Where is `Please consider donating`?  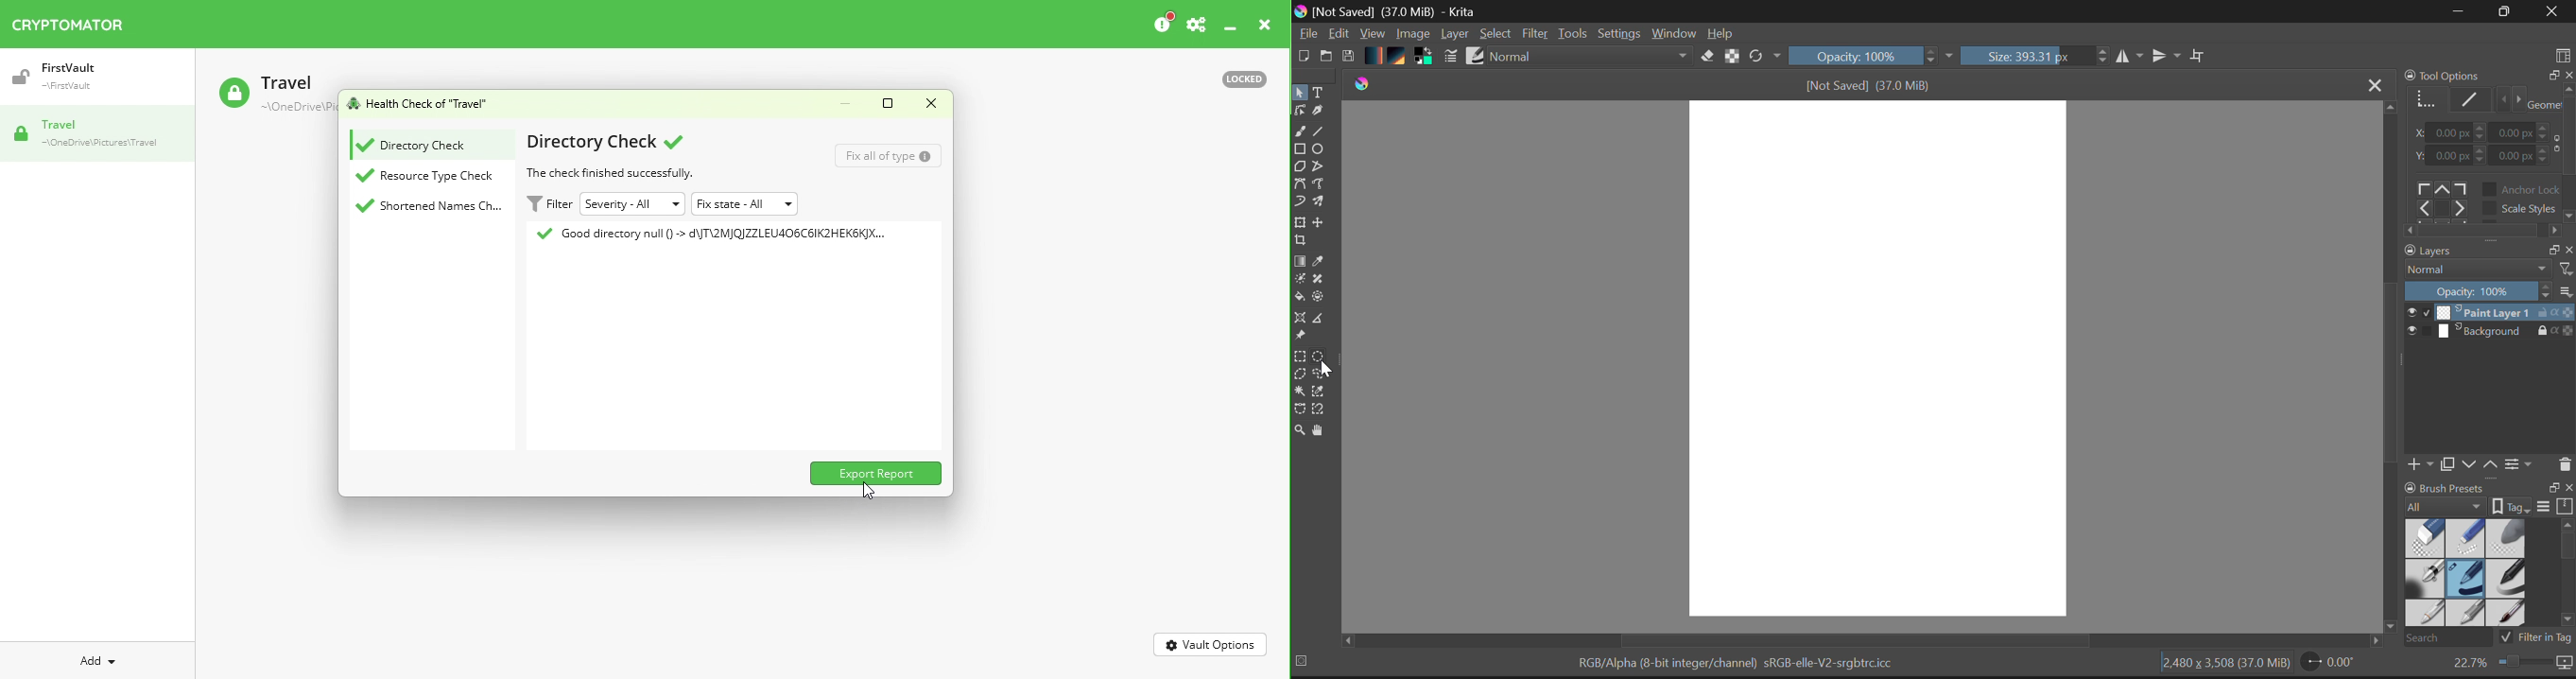
Please consider donating is located at coordinates (1159, 23).